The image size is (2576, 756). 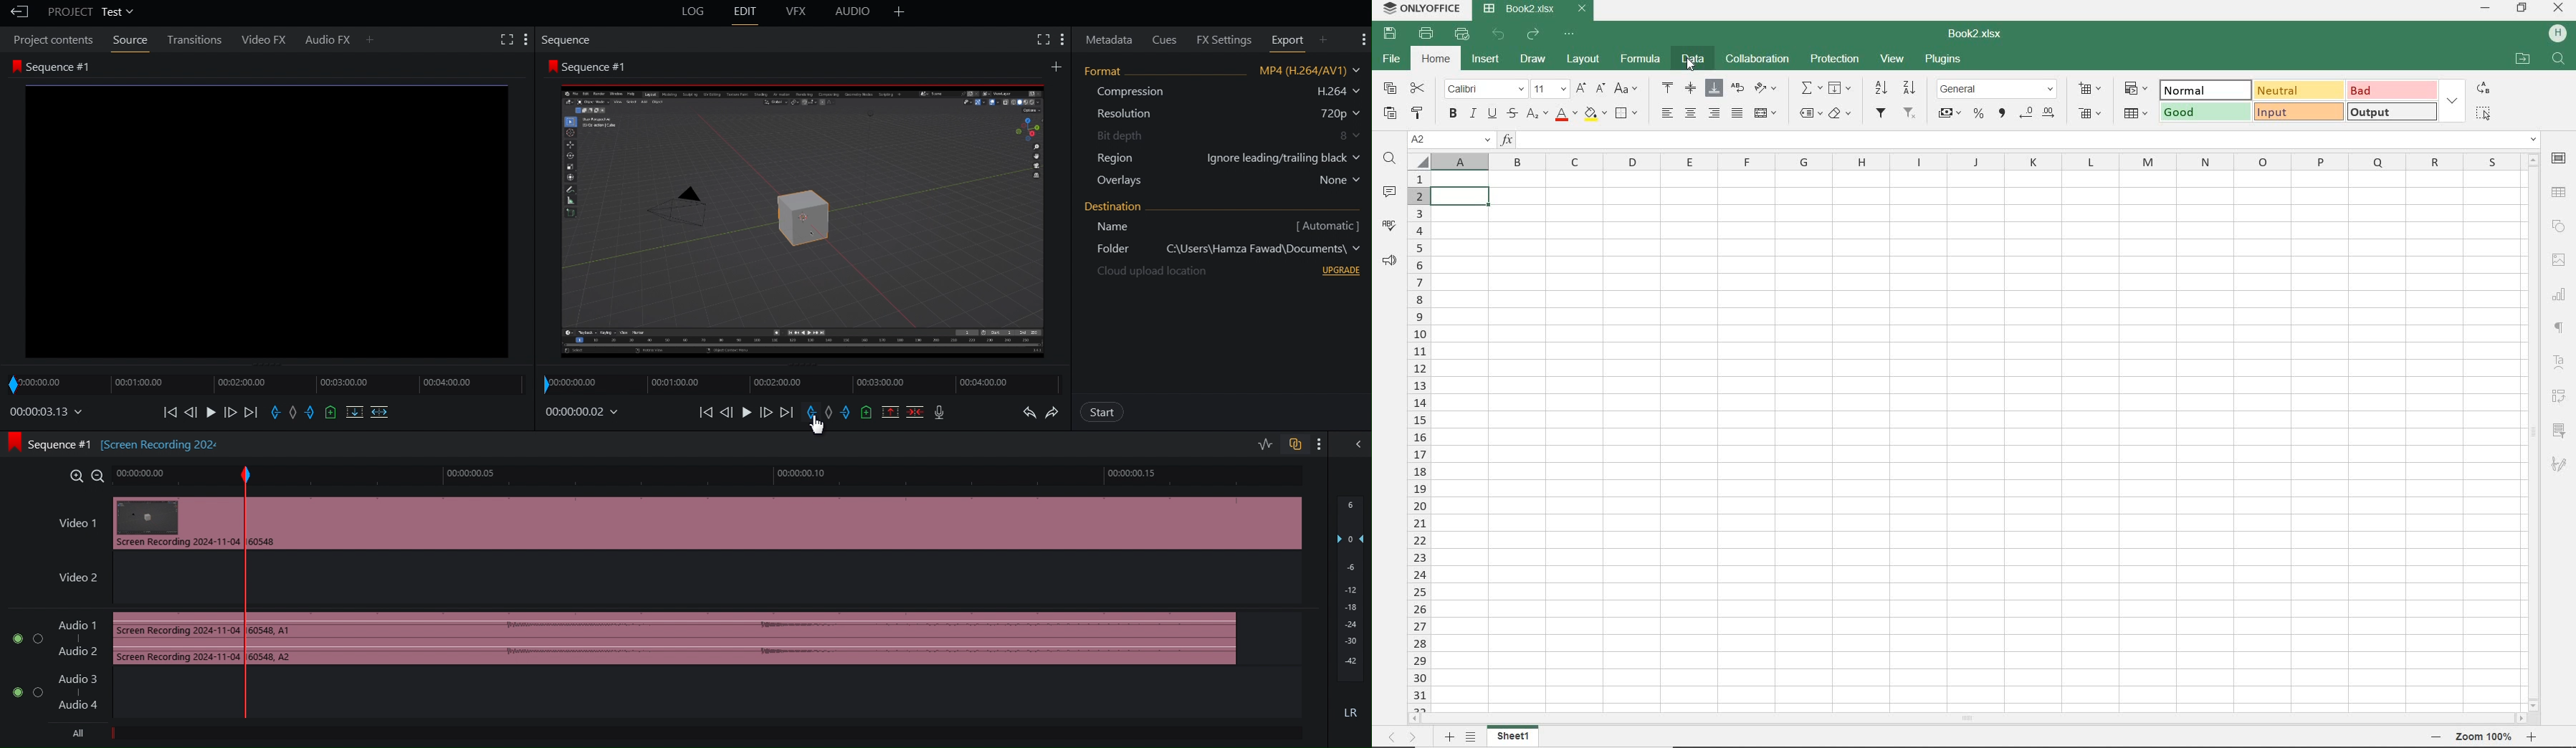 What do you see at coordinates (1809, 87) in the screenshot?
I see `INSERT FUNCTION` at bounding box center [1809, 87].